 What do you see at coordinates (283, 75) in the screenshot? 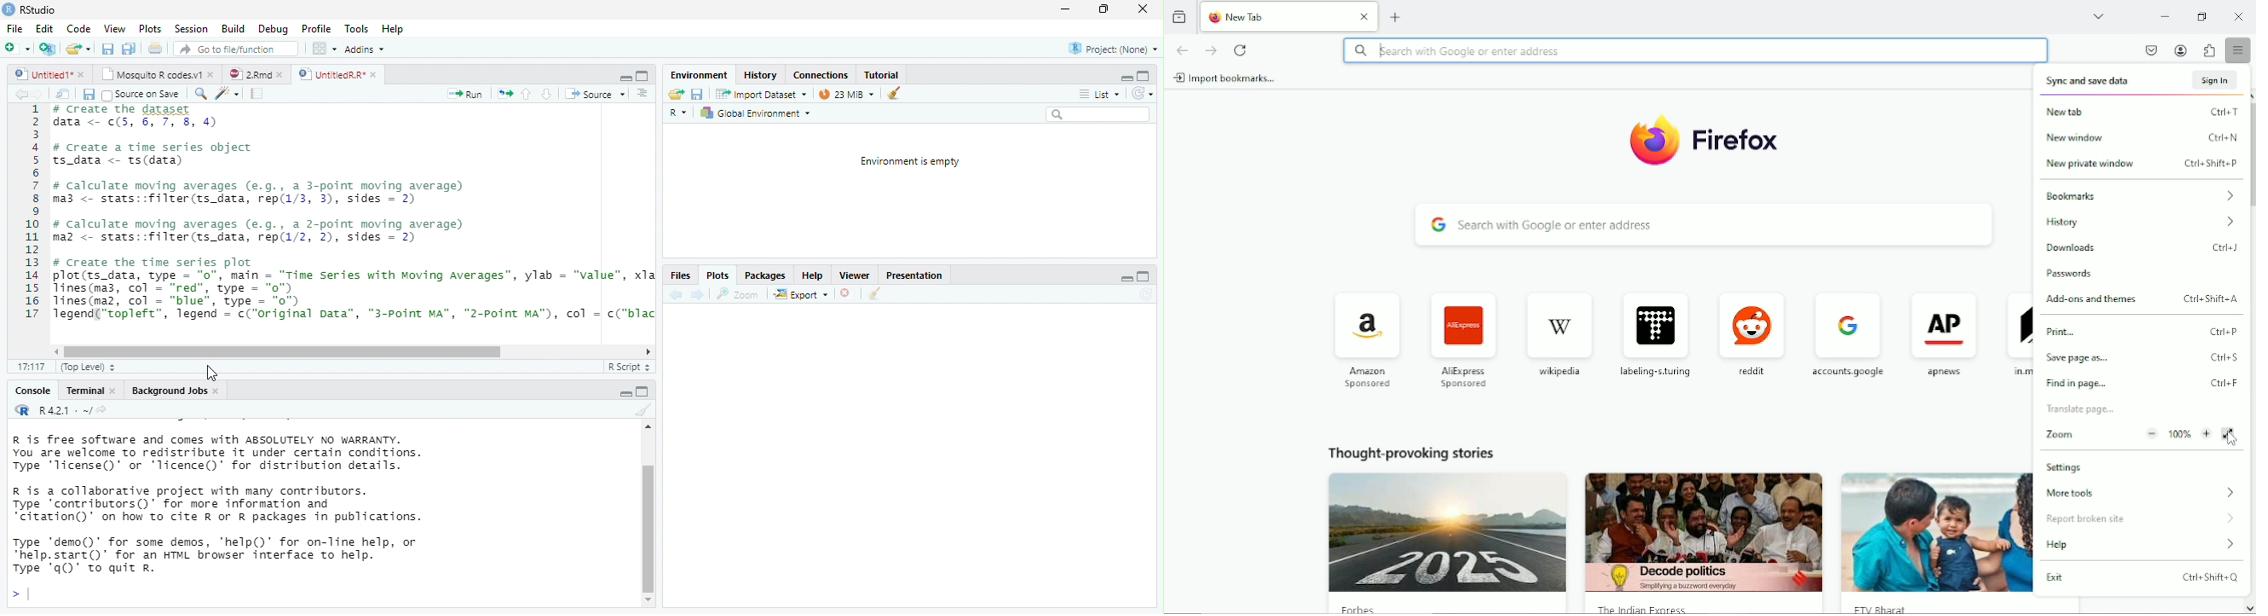
I see `close` at bounding box center [283, 75].